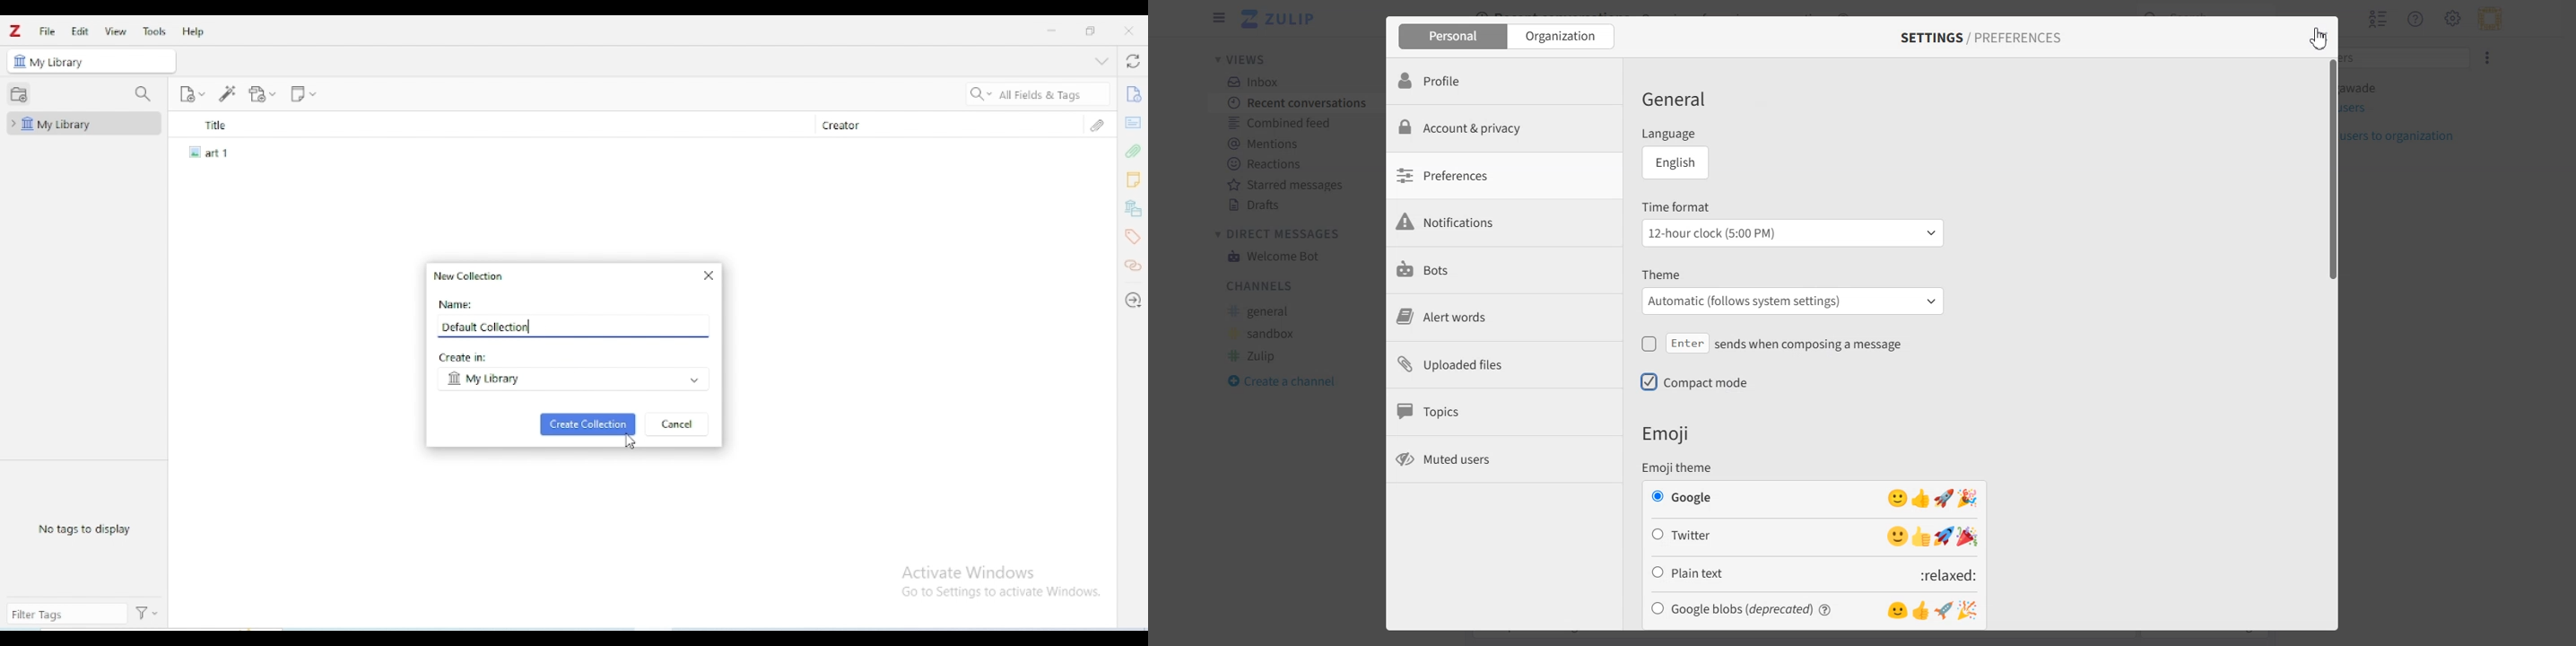  What do you see at coordinates (101, 60) in the screenshot?
I see `my library` at bounding box center [101, 60].